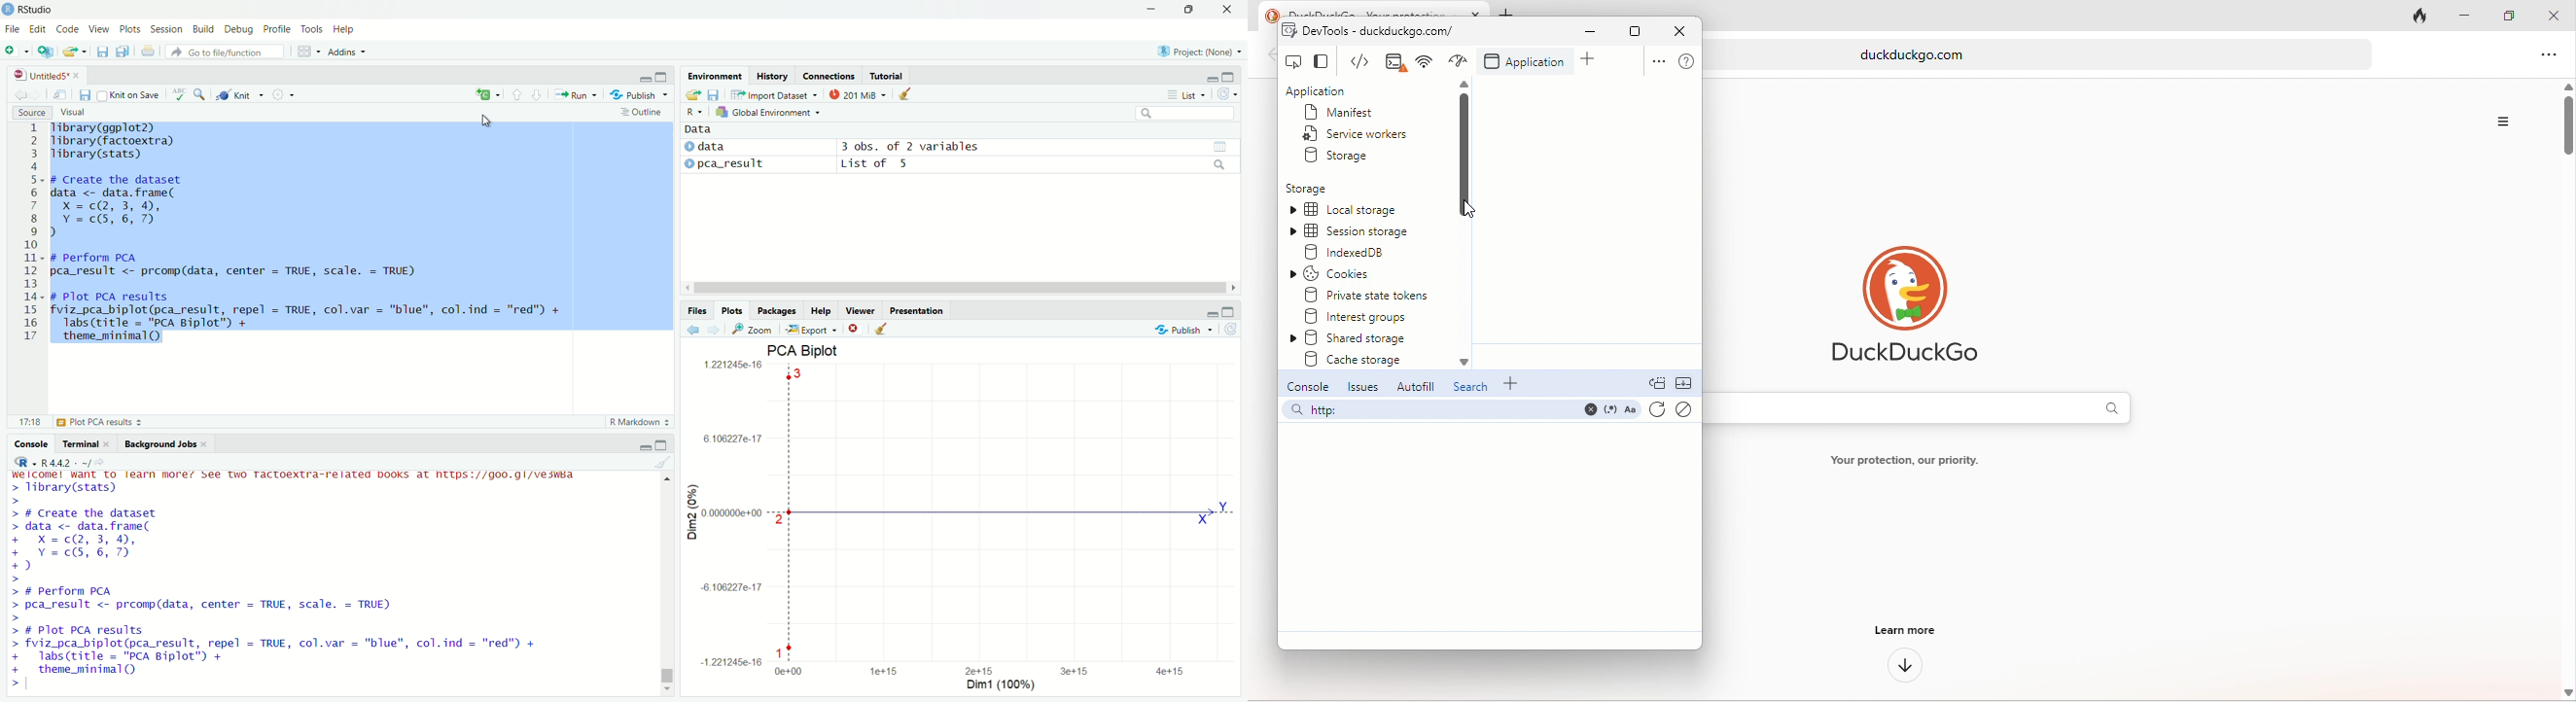  Describe the element at coordinates (642, 113) in the screenshot. I see `outline` at that location.